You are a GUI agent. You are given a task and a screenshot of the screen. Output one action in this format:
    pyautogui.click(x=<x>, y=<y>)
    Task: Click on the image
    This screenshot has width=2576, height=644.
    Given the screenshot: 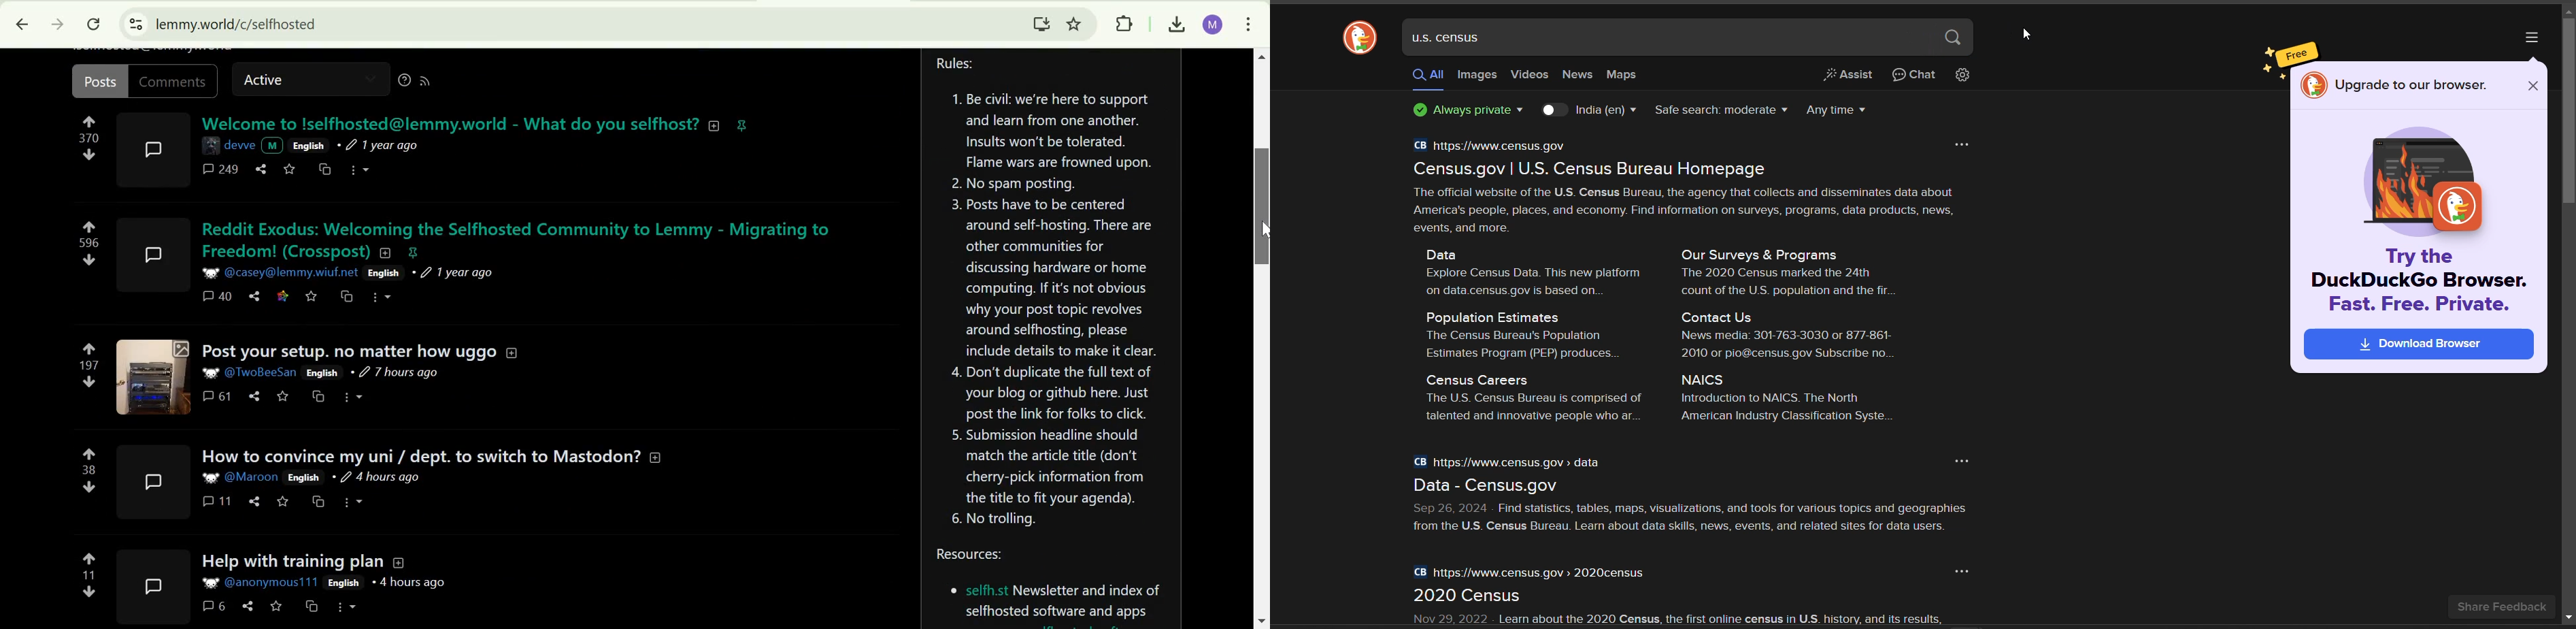 What is the action you would take?
    pyautogui.click(x=2418, y=178)
    